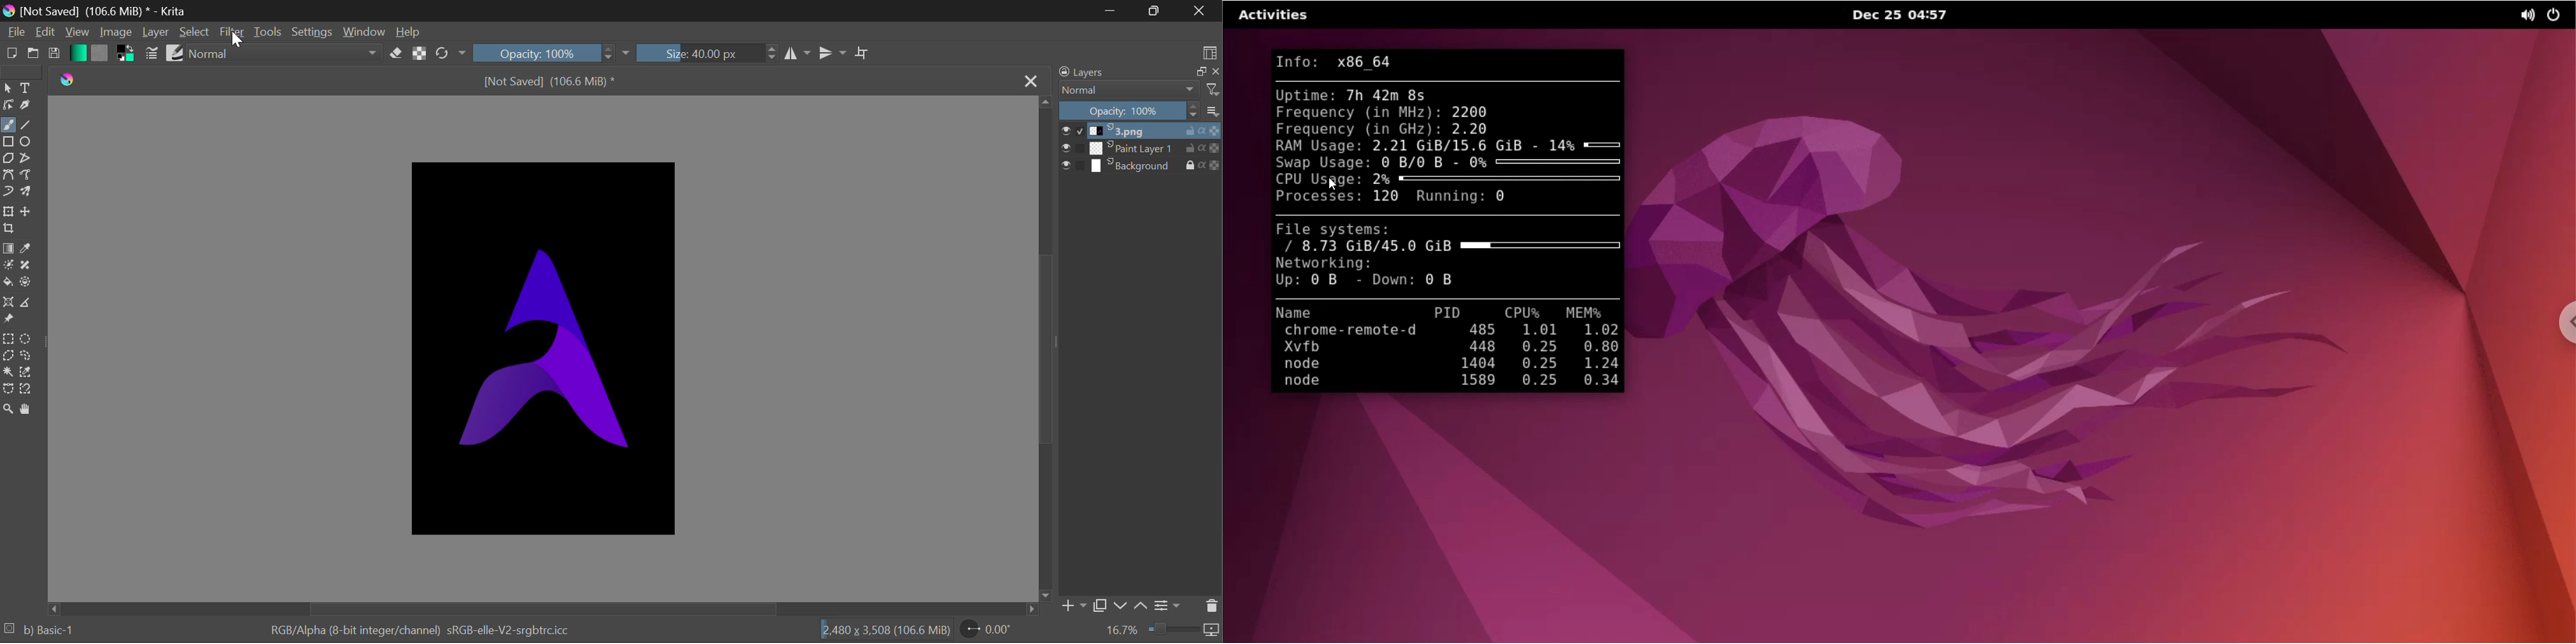 Image resolution: width=2576 pixels, height=644 pixels. I want to click on Dynamic Brush, so click(8, 192).